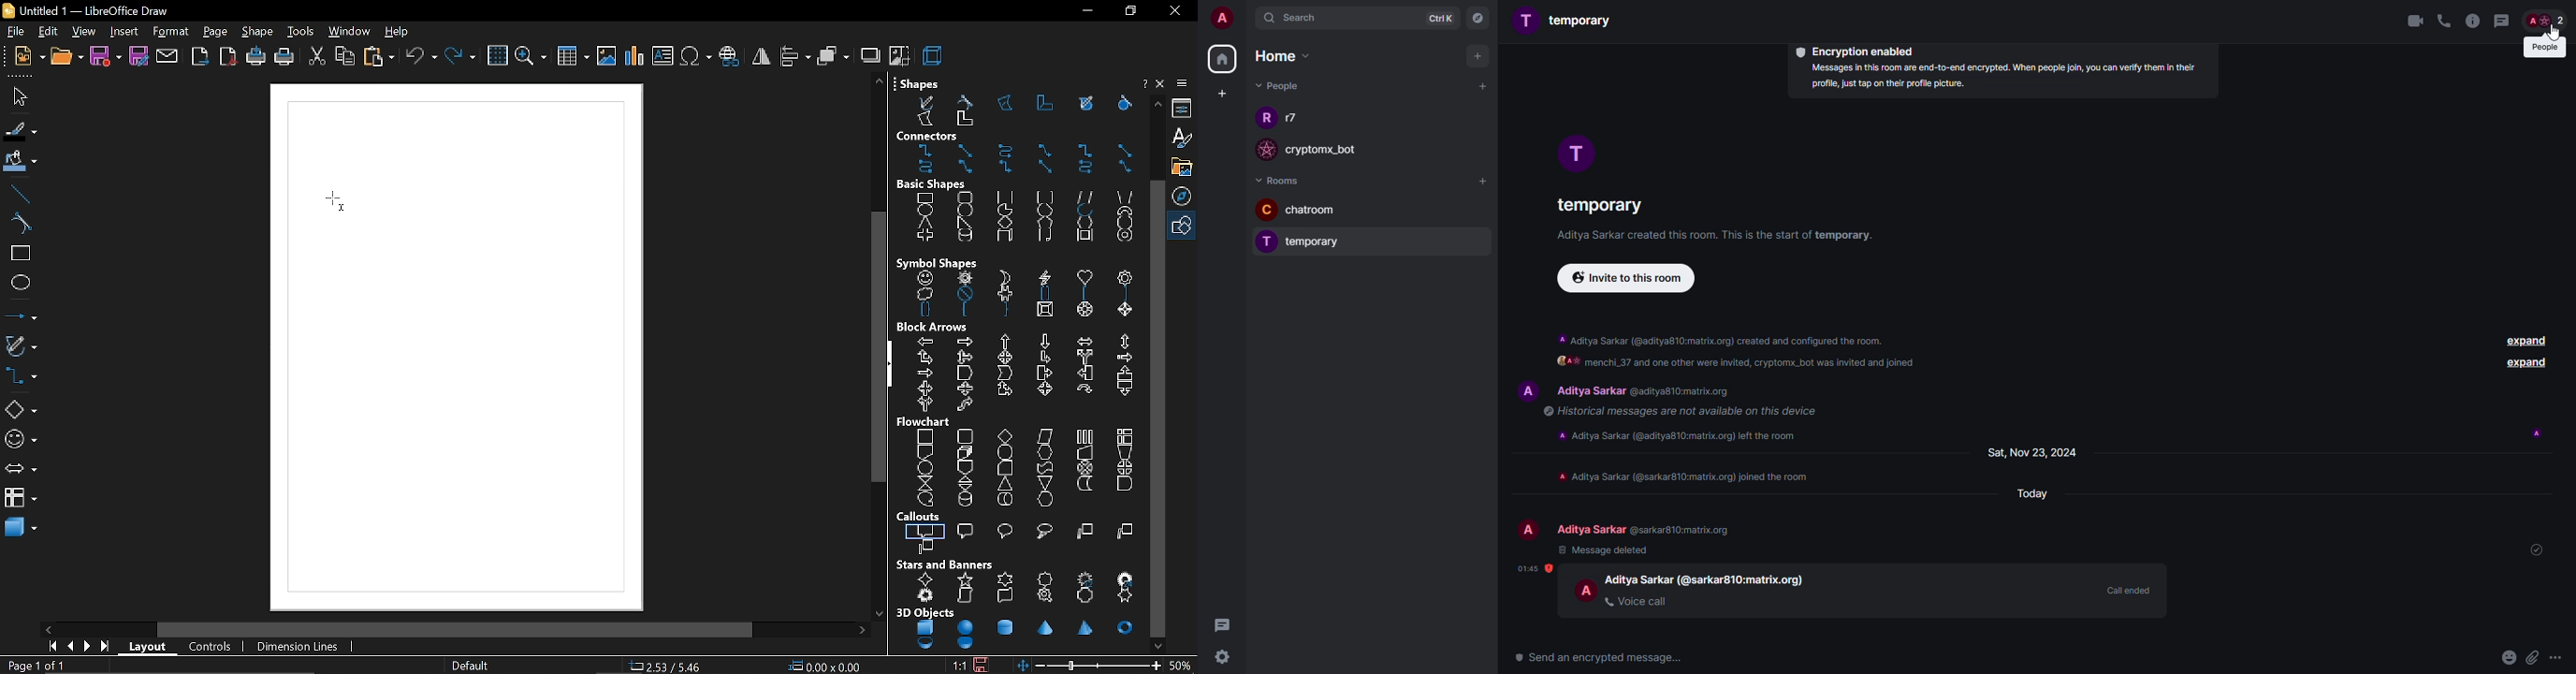  Describe the element at coordinates (572, 58) in the screenshot. I see `insert table` at that location.